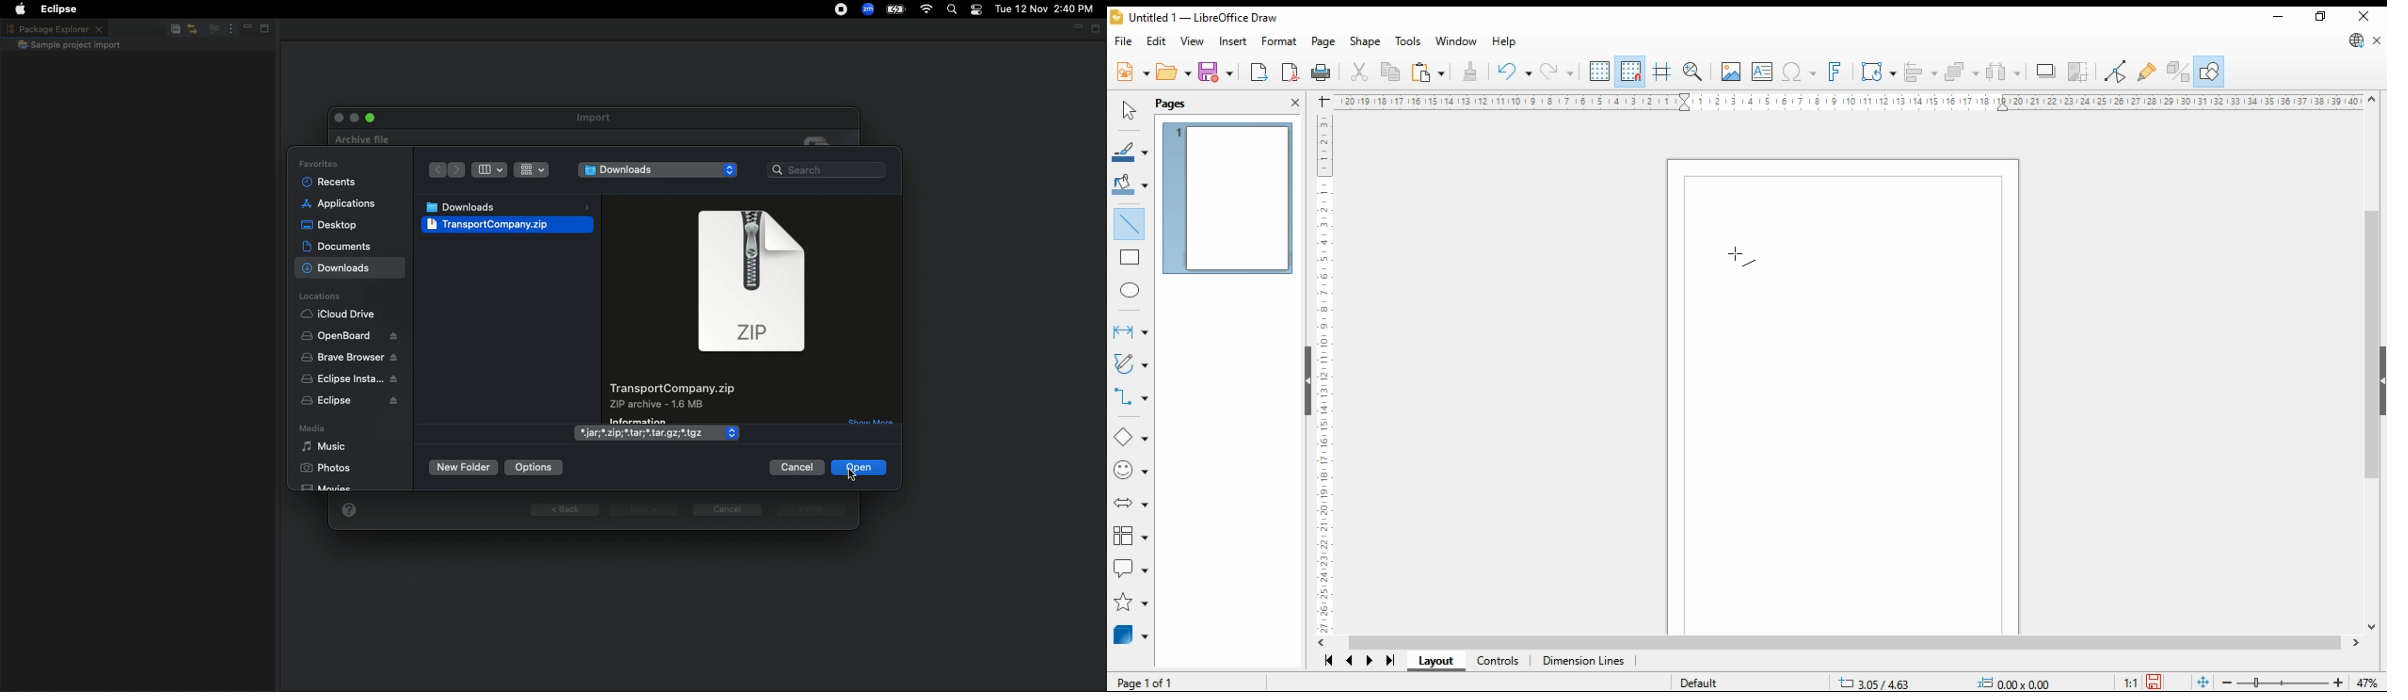  Describe the element at coordinates (505, 231) in the screenshot. I see `Transportcompany.zip` at that location.